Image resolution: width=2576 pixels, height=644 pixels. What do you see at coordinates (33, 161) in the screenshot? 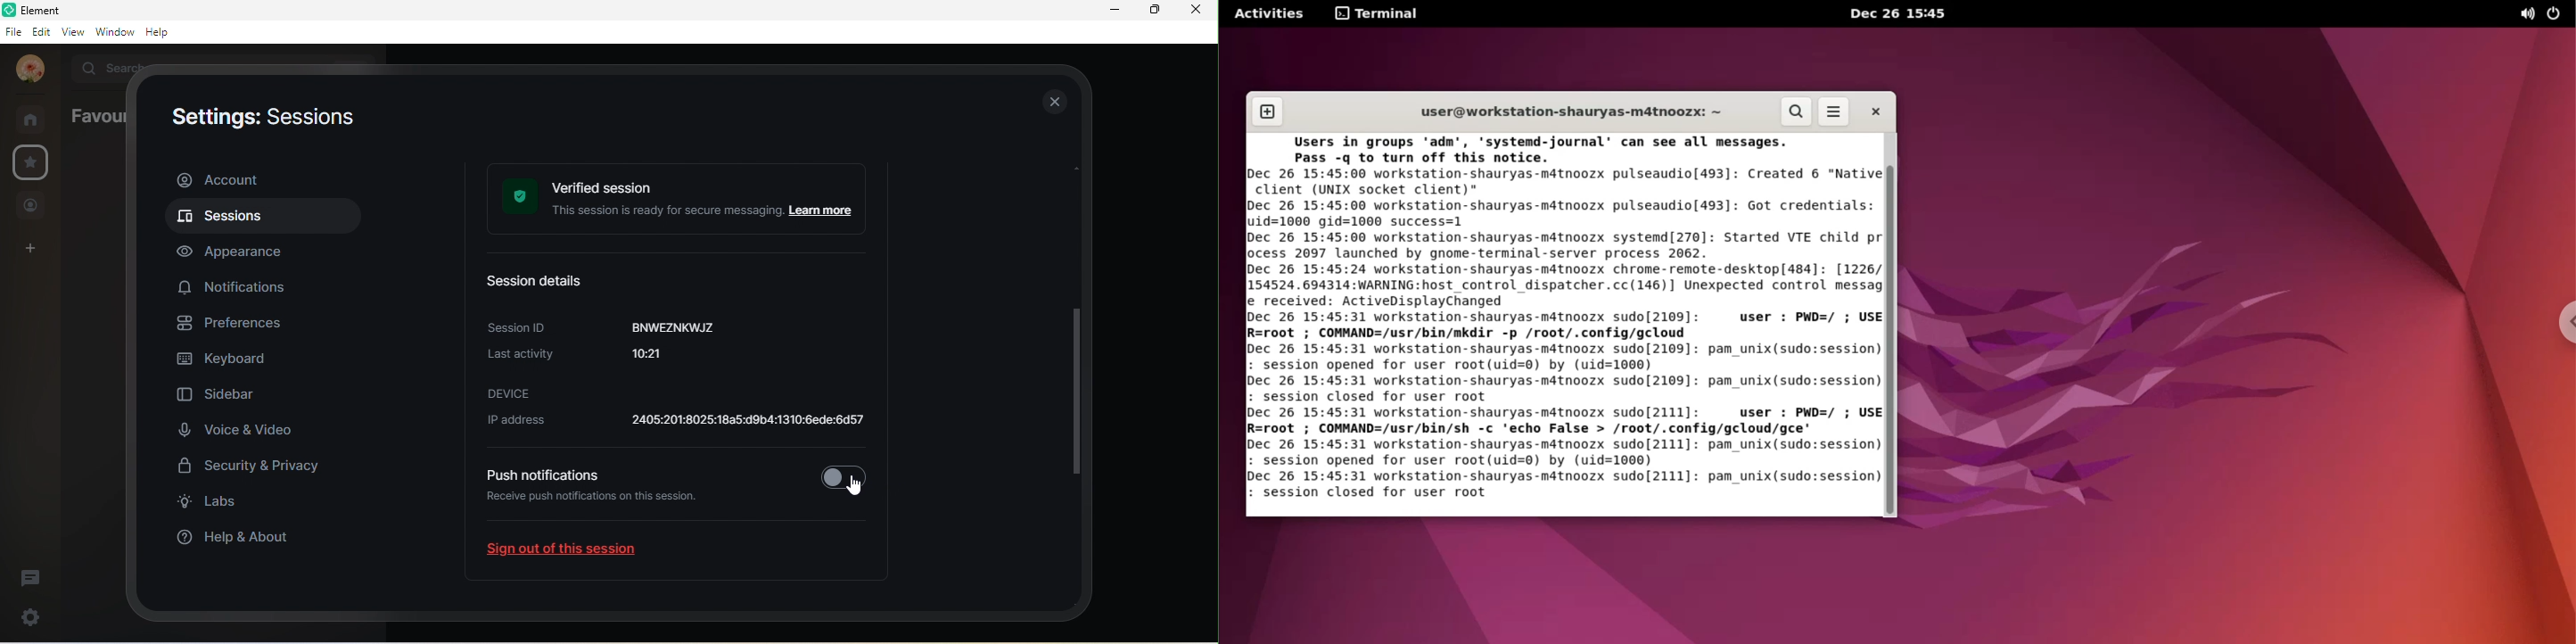
I see `settings` at bounding box center [33, 161].